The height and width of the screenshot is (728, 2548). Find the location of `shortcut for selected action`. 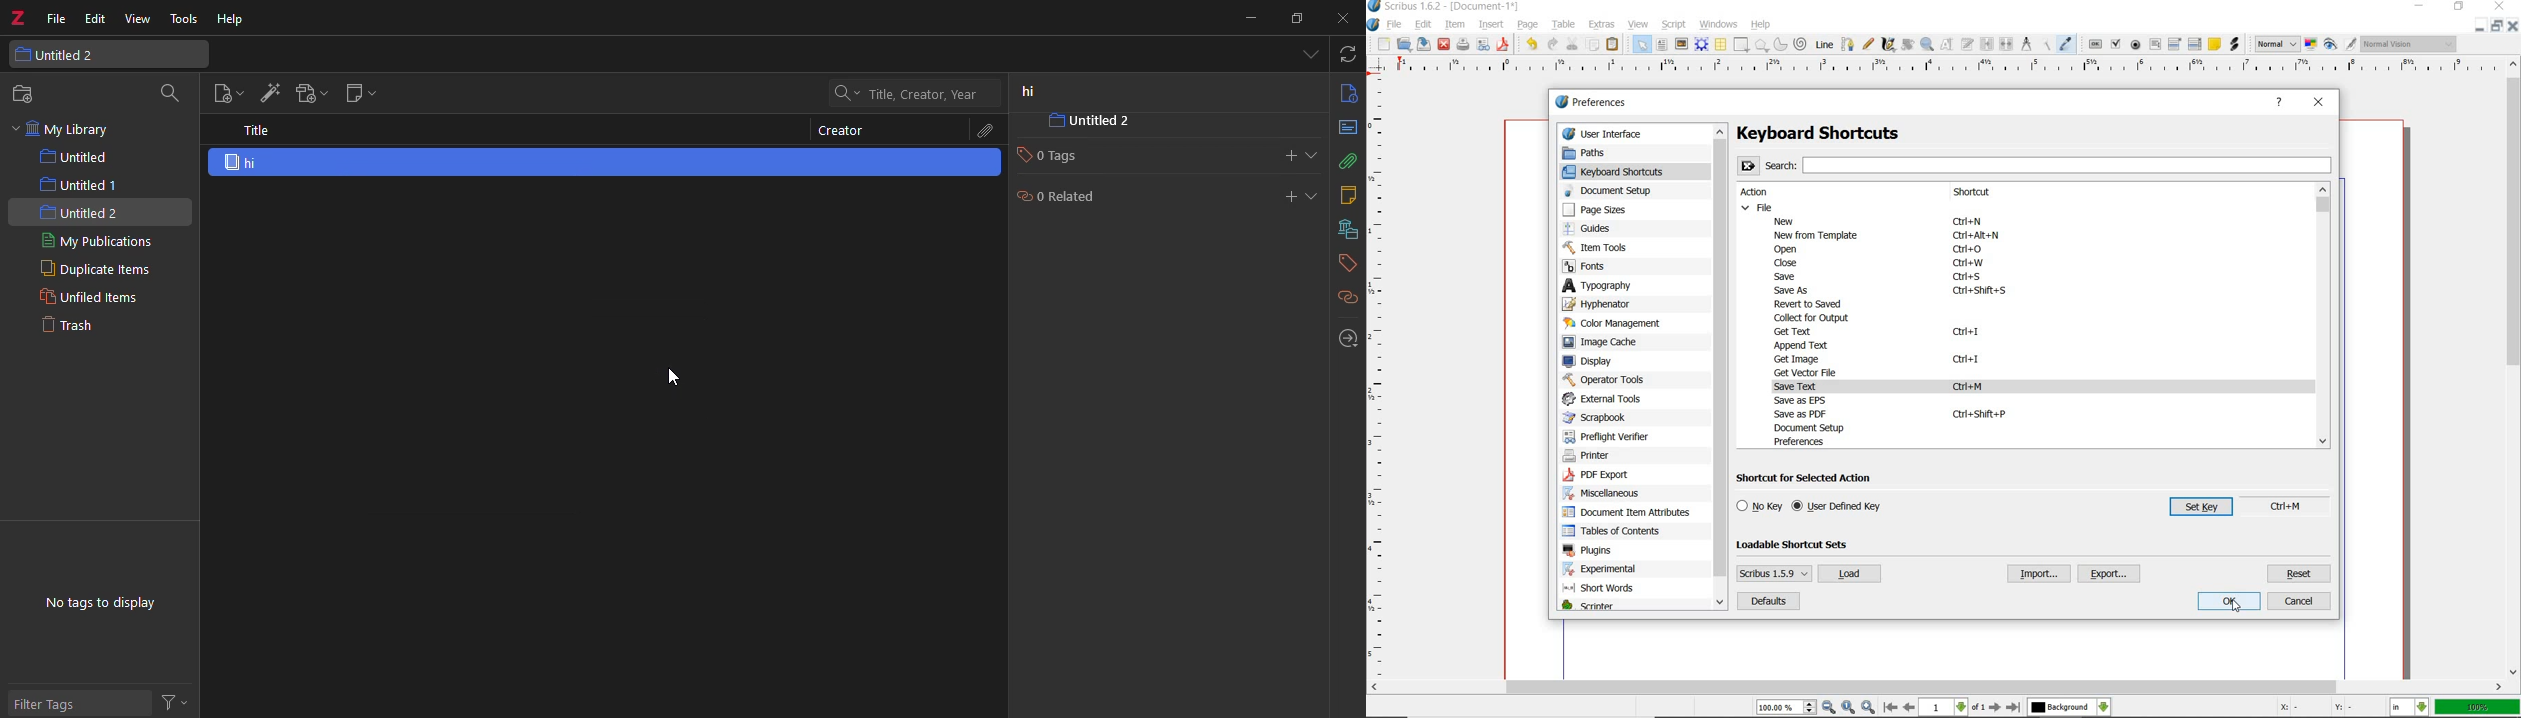

shortcut for selected action is located at coordinates (1809, 479).